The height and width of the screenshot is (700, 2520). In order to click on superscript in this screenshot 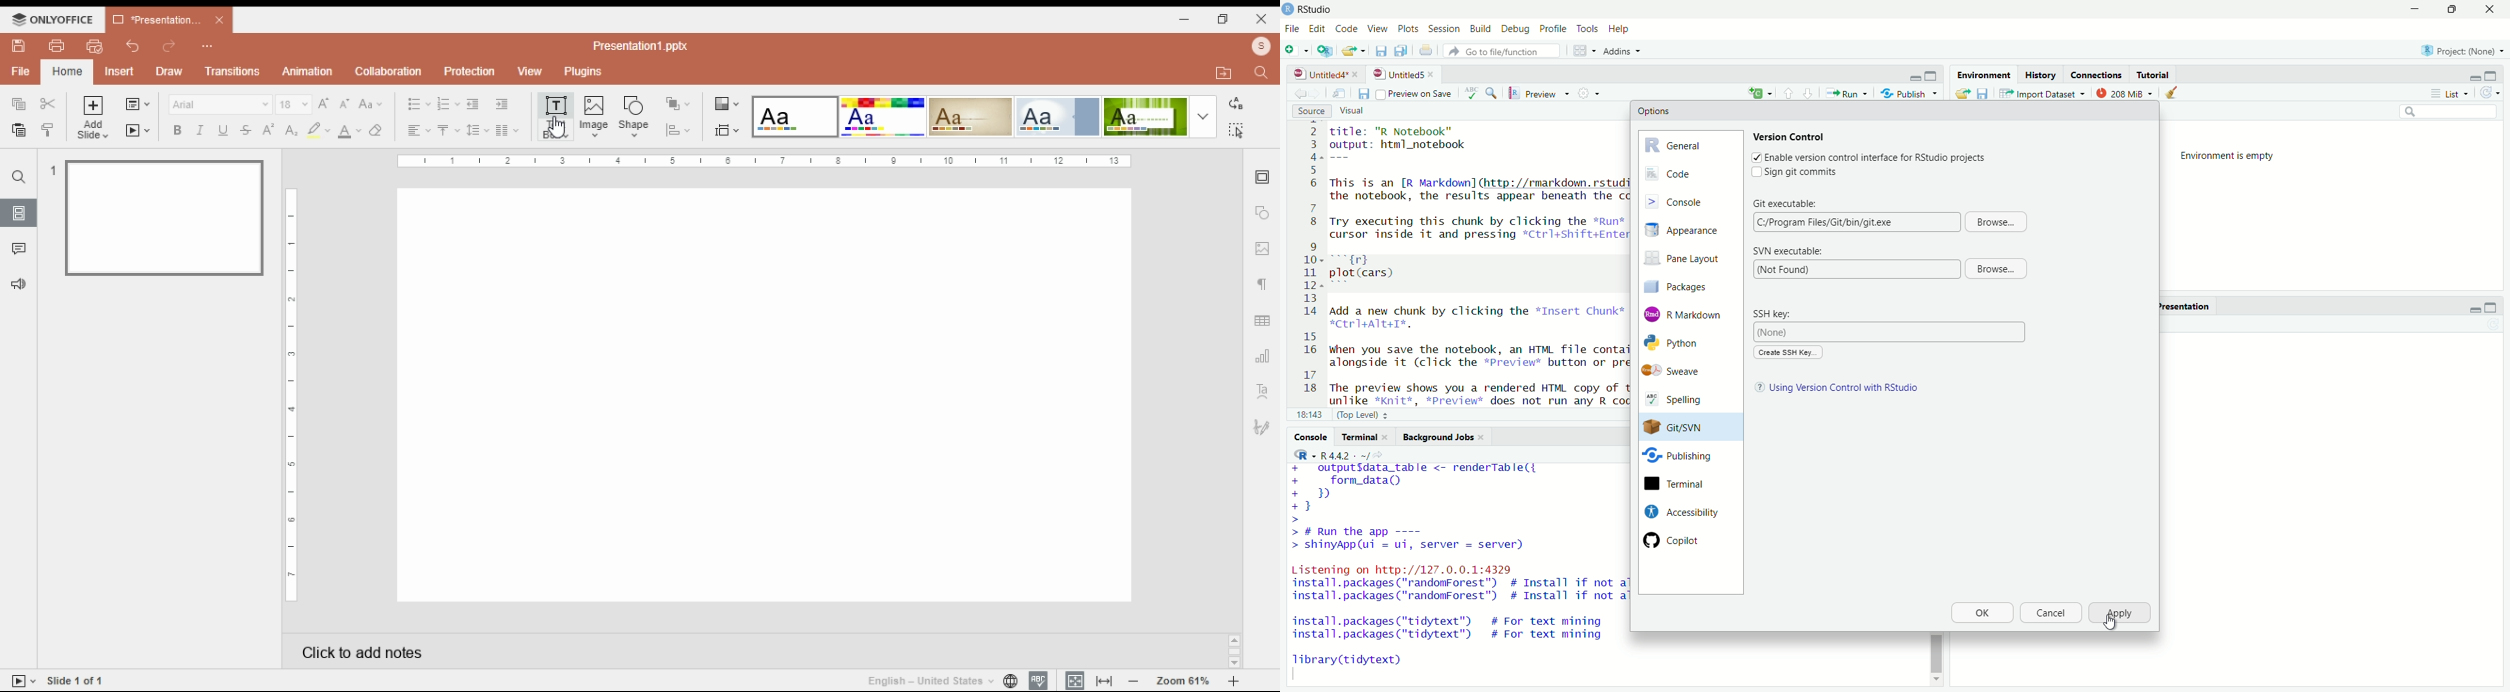, I will do `click(268, 130)`.